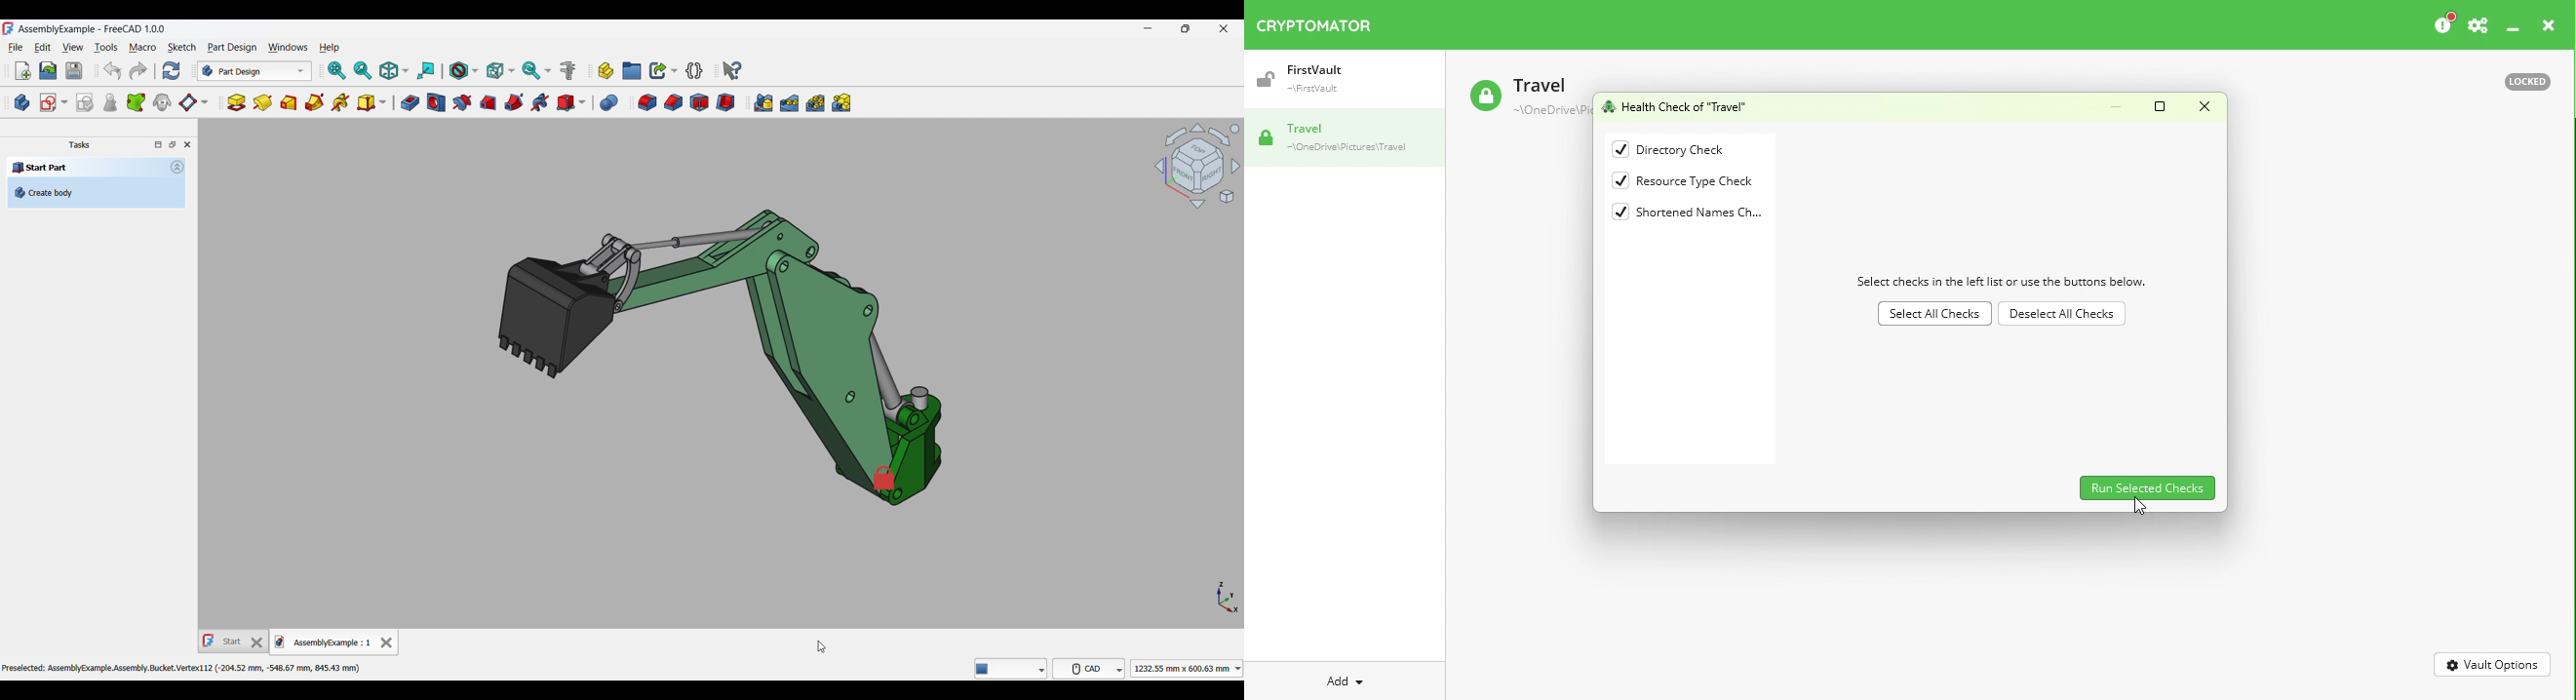 The image size is (2576, 700). Describe the element at coordinates (170, 71) in the screenshot. I see `Refresh` at that location.